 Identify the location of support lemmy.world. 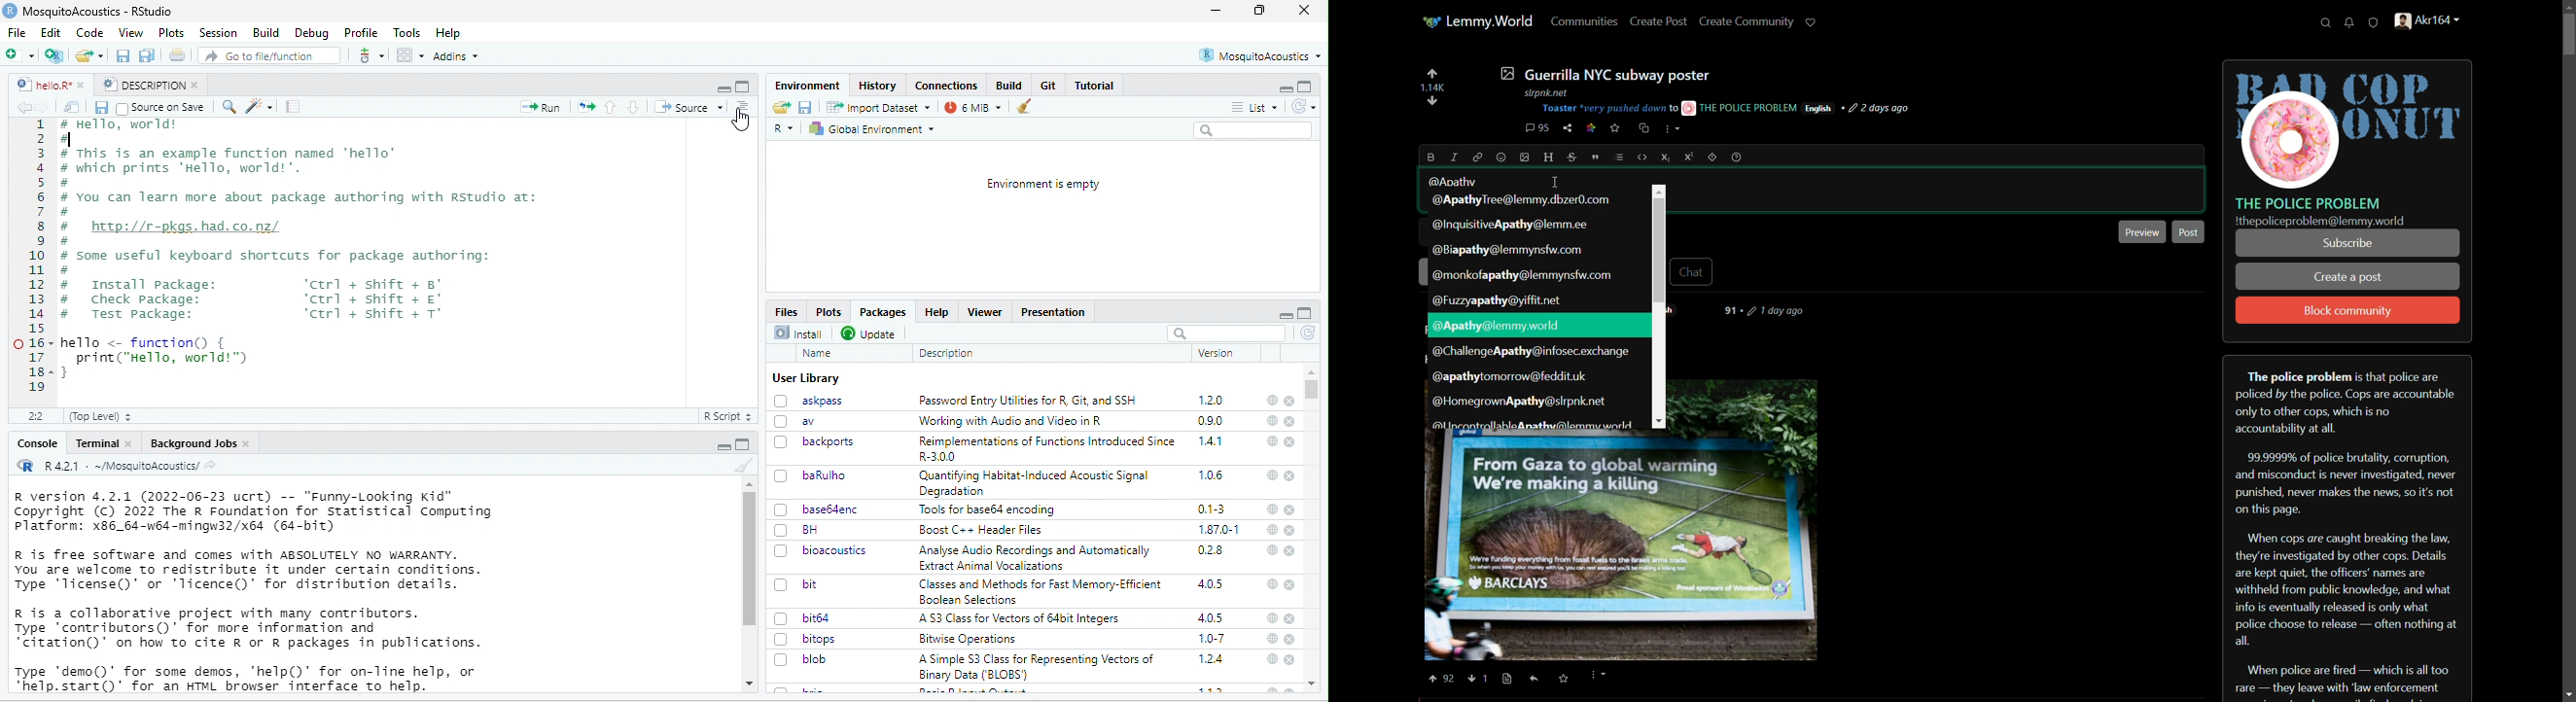
(1811, 22).